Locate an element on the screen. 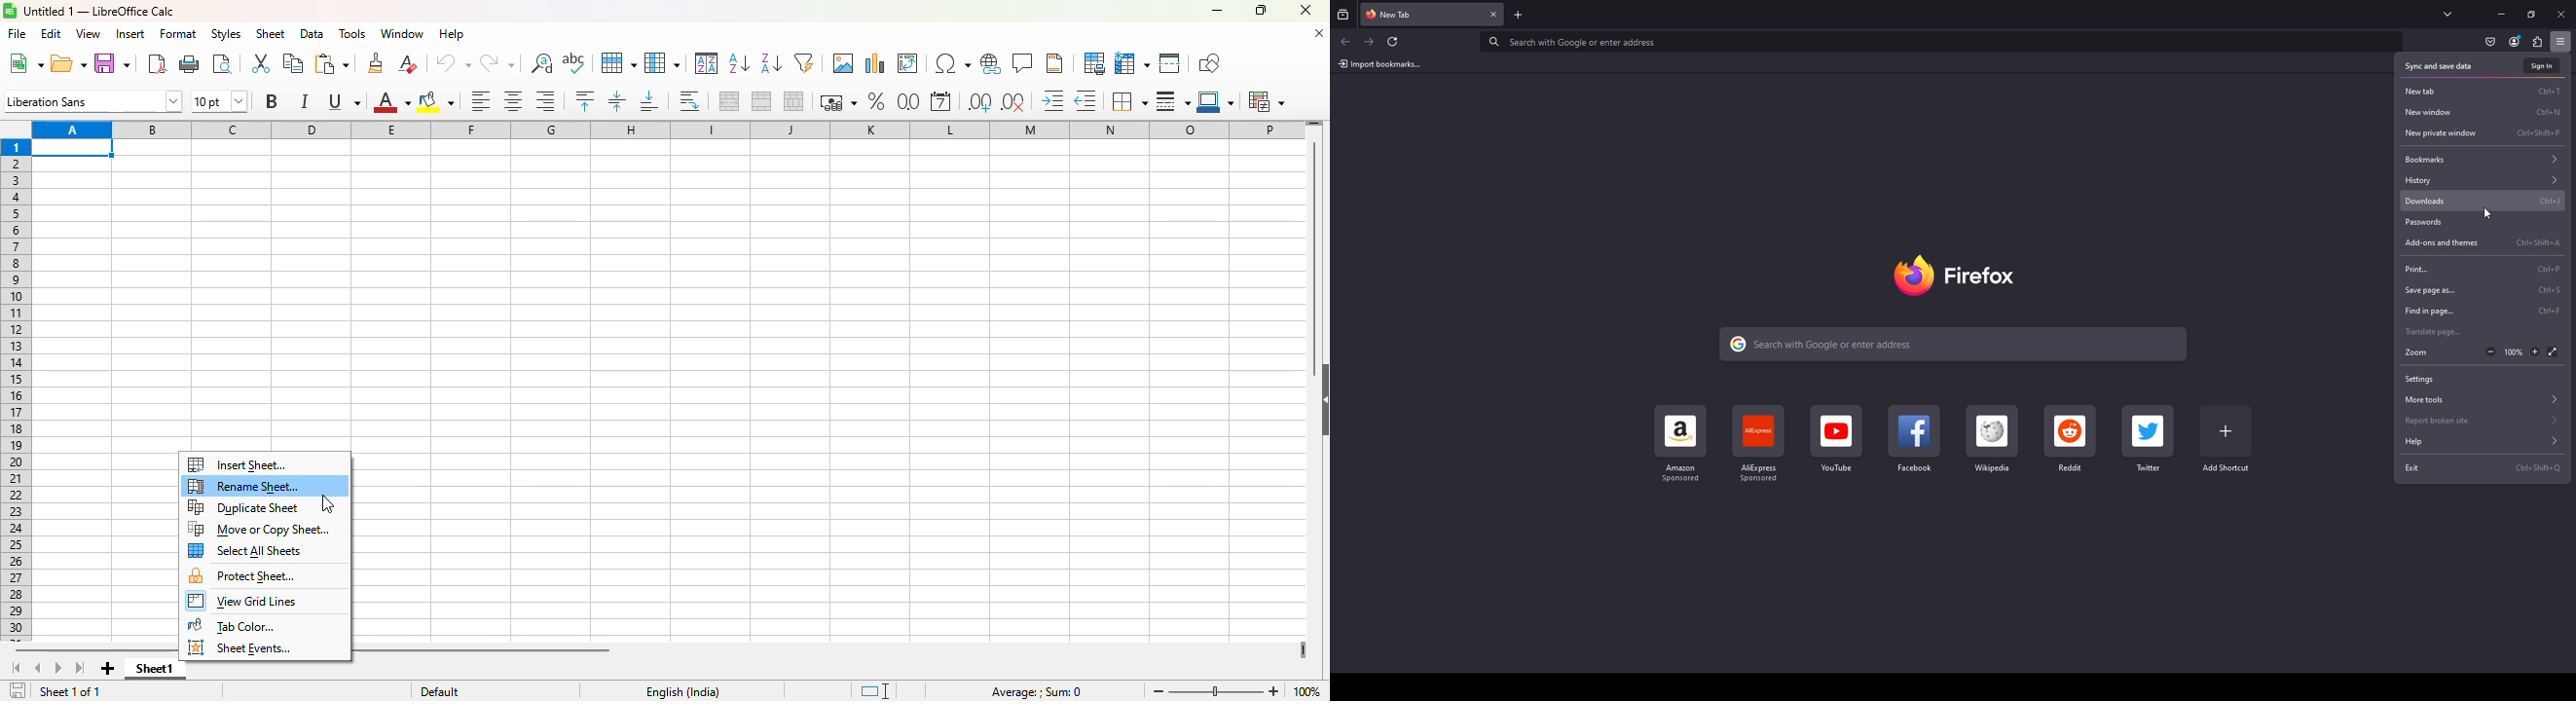 This screenshot has width=2576, height=728. clone formatting is located at coordinates (377, 63).